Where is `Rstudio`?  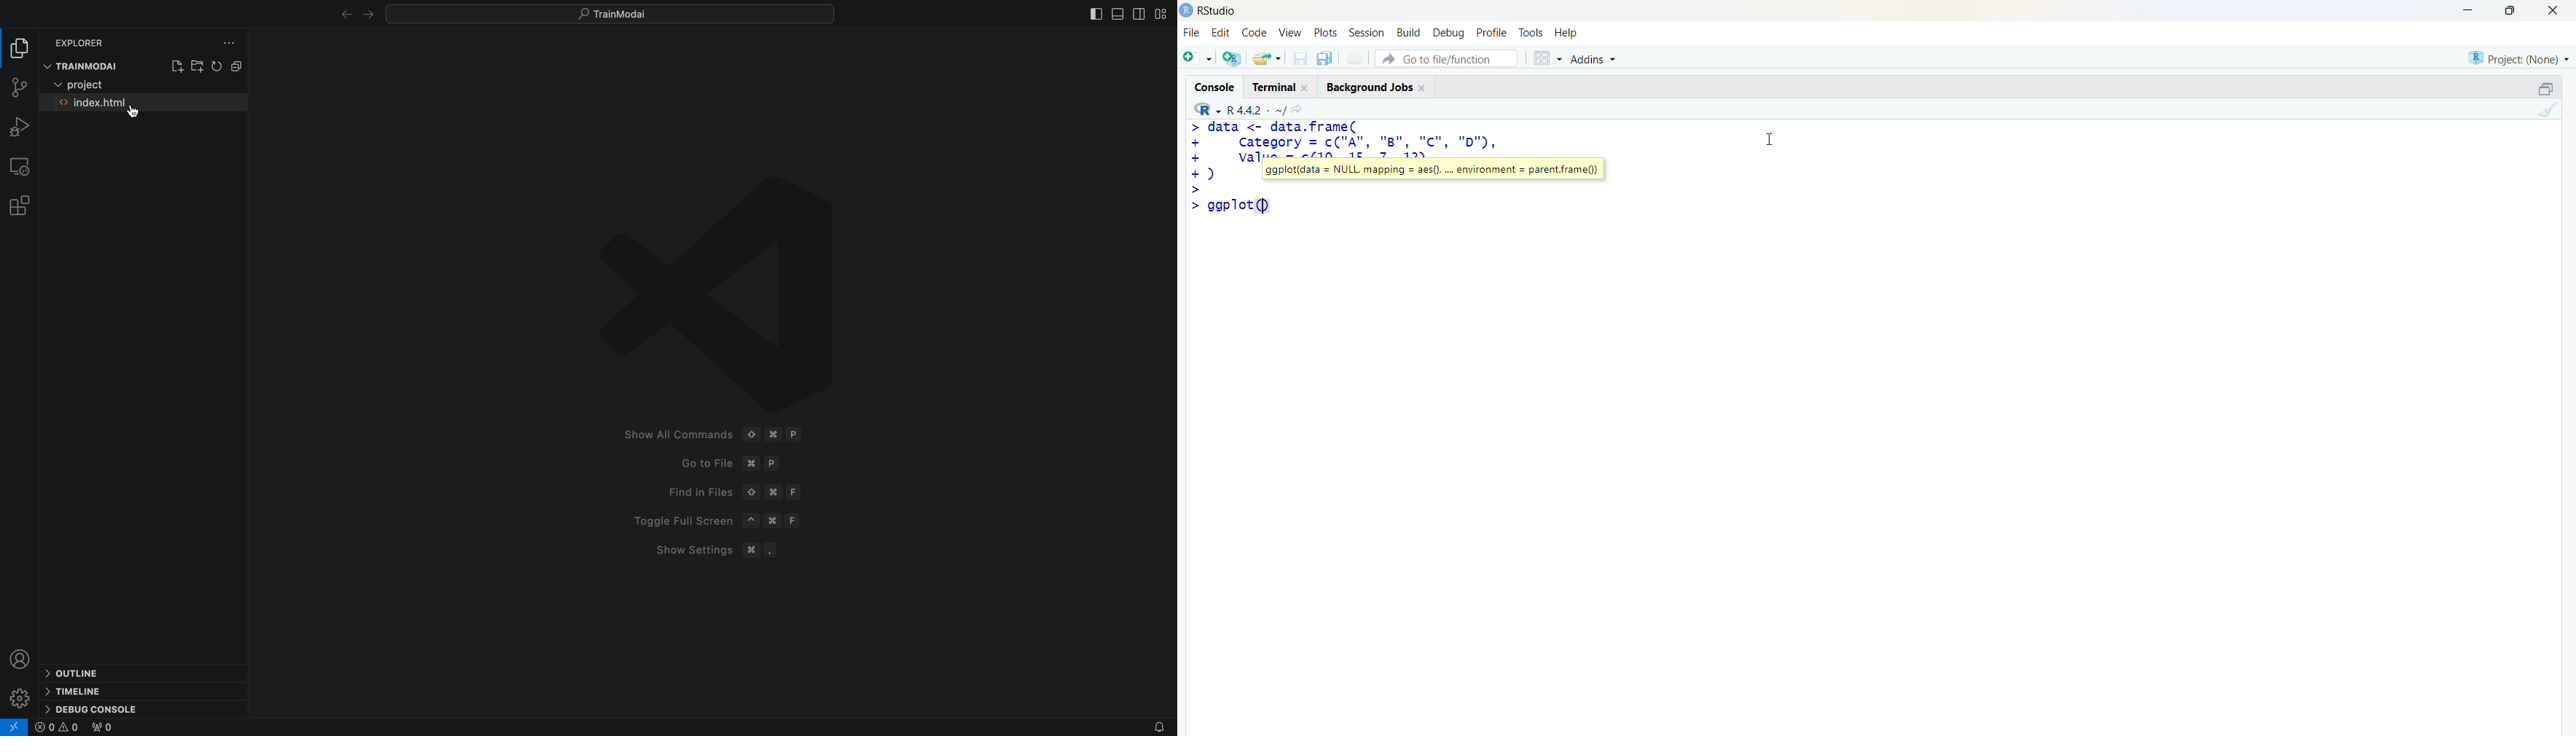 Rstudio is located at coordinates (1222, 11).